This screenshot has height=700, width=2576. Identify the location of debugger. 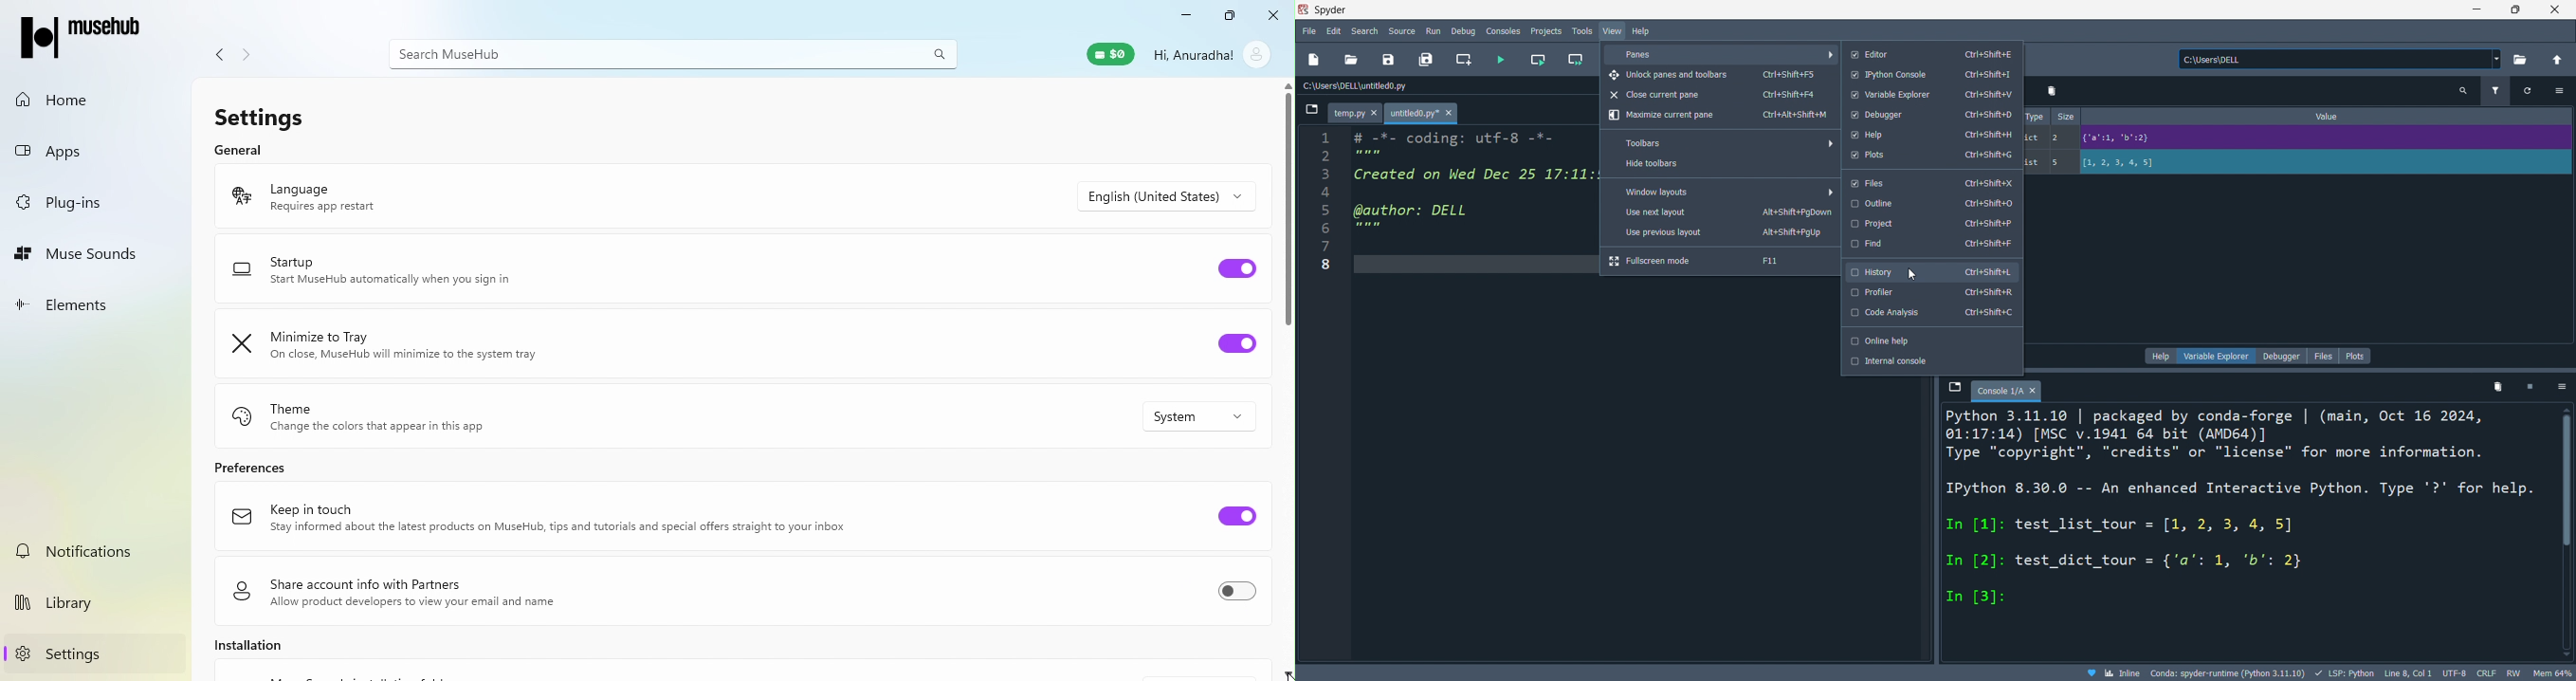
(2282, 356).